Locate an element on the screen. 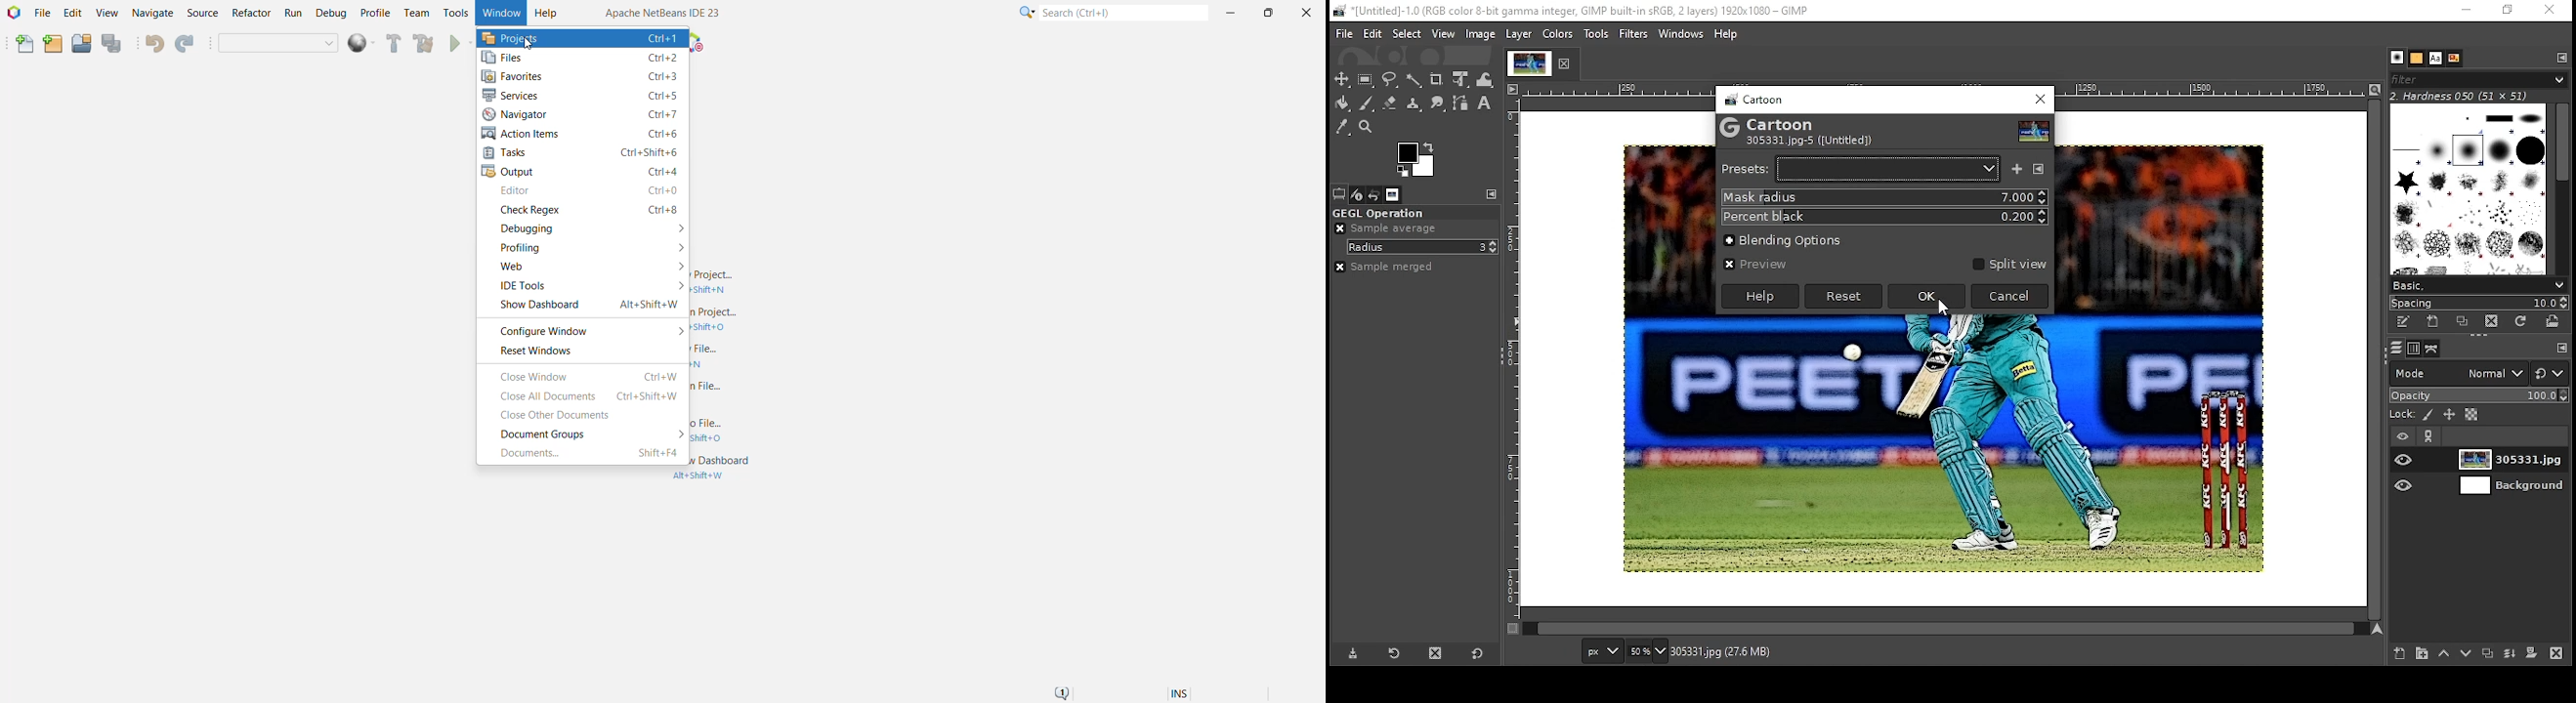 The width and height of the screenshot is (2576, 728). preview thumbnail is located at coordinates (2035, 130).